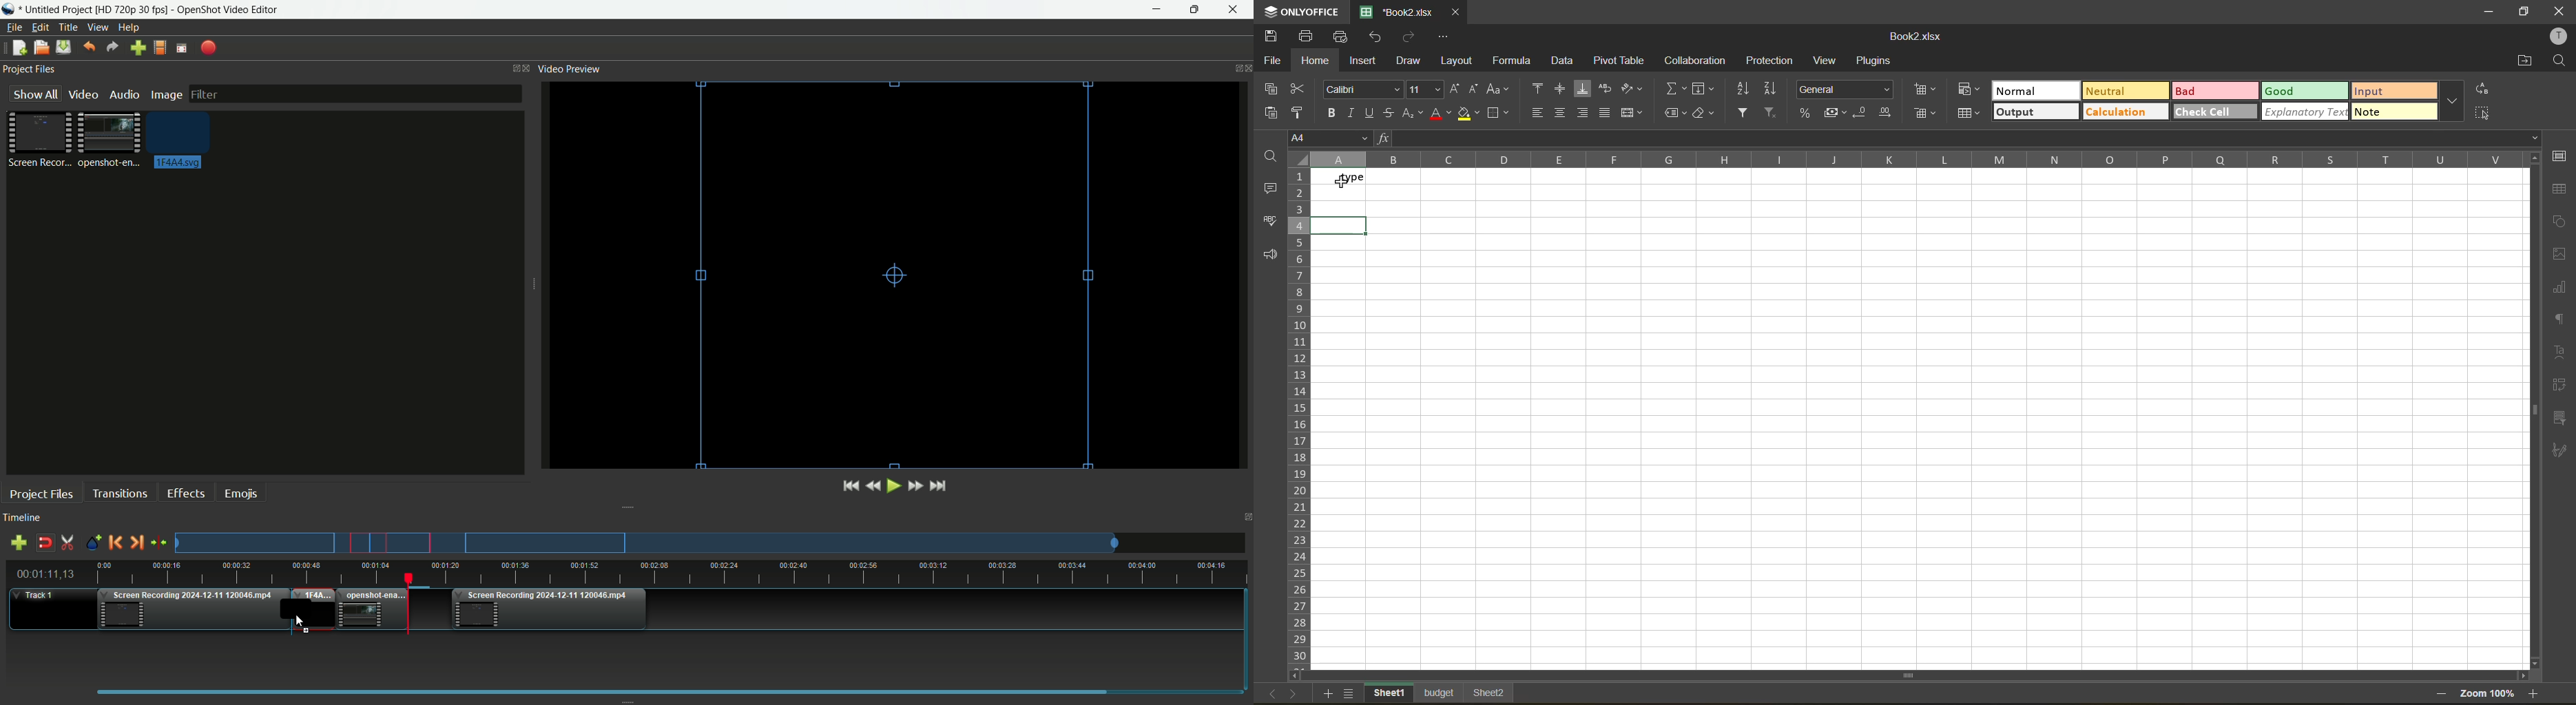 The image size is (2576, 728). Describe the element at coordinates (2123, 90) in the screenshot. I see `neutral` at that location.